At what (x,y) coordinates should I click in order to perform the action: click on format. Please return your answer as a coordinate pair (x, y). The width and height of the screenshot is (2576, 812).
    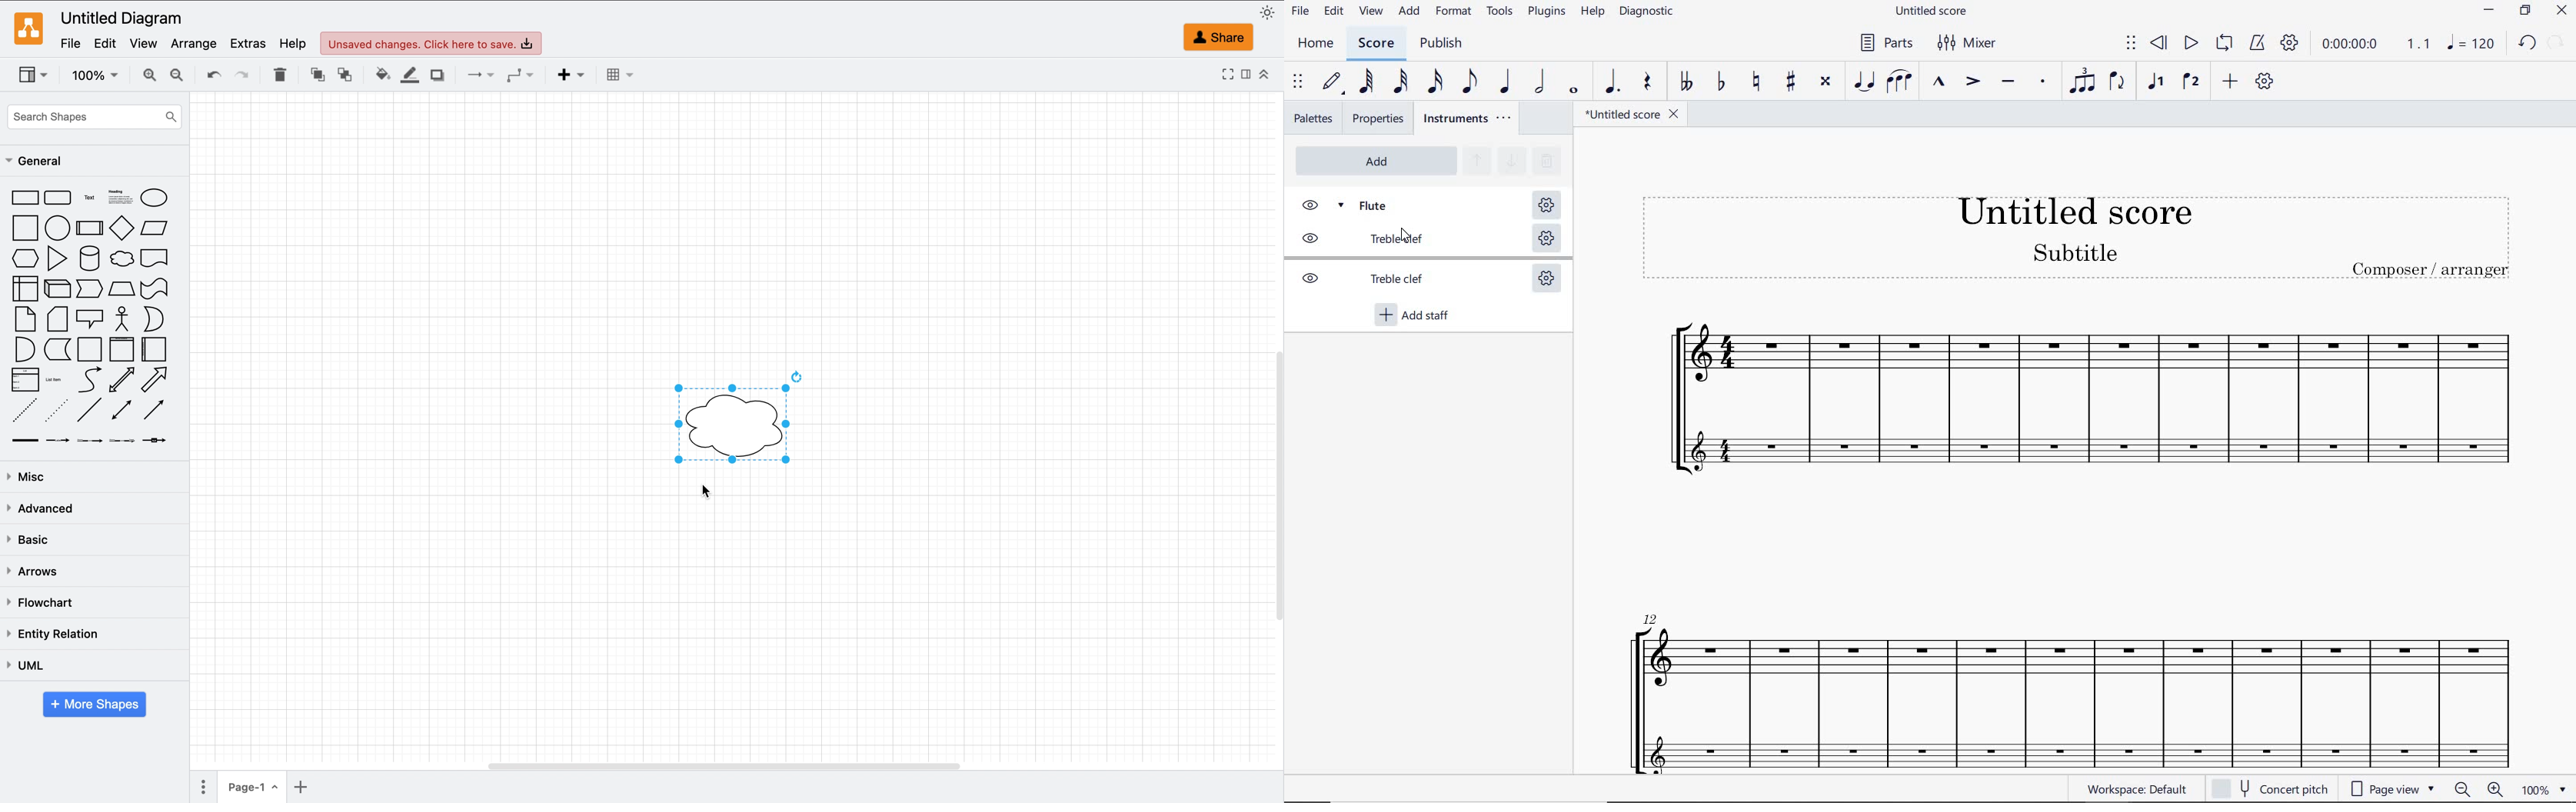
    Looking at the image, I should click on (1245, 75).